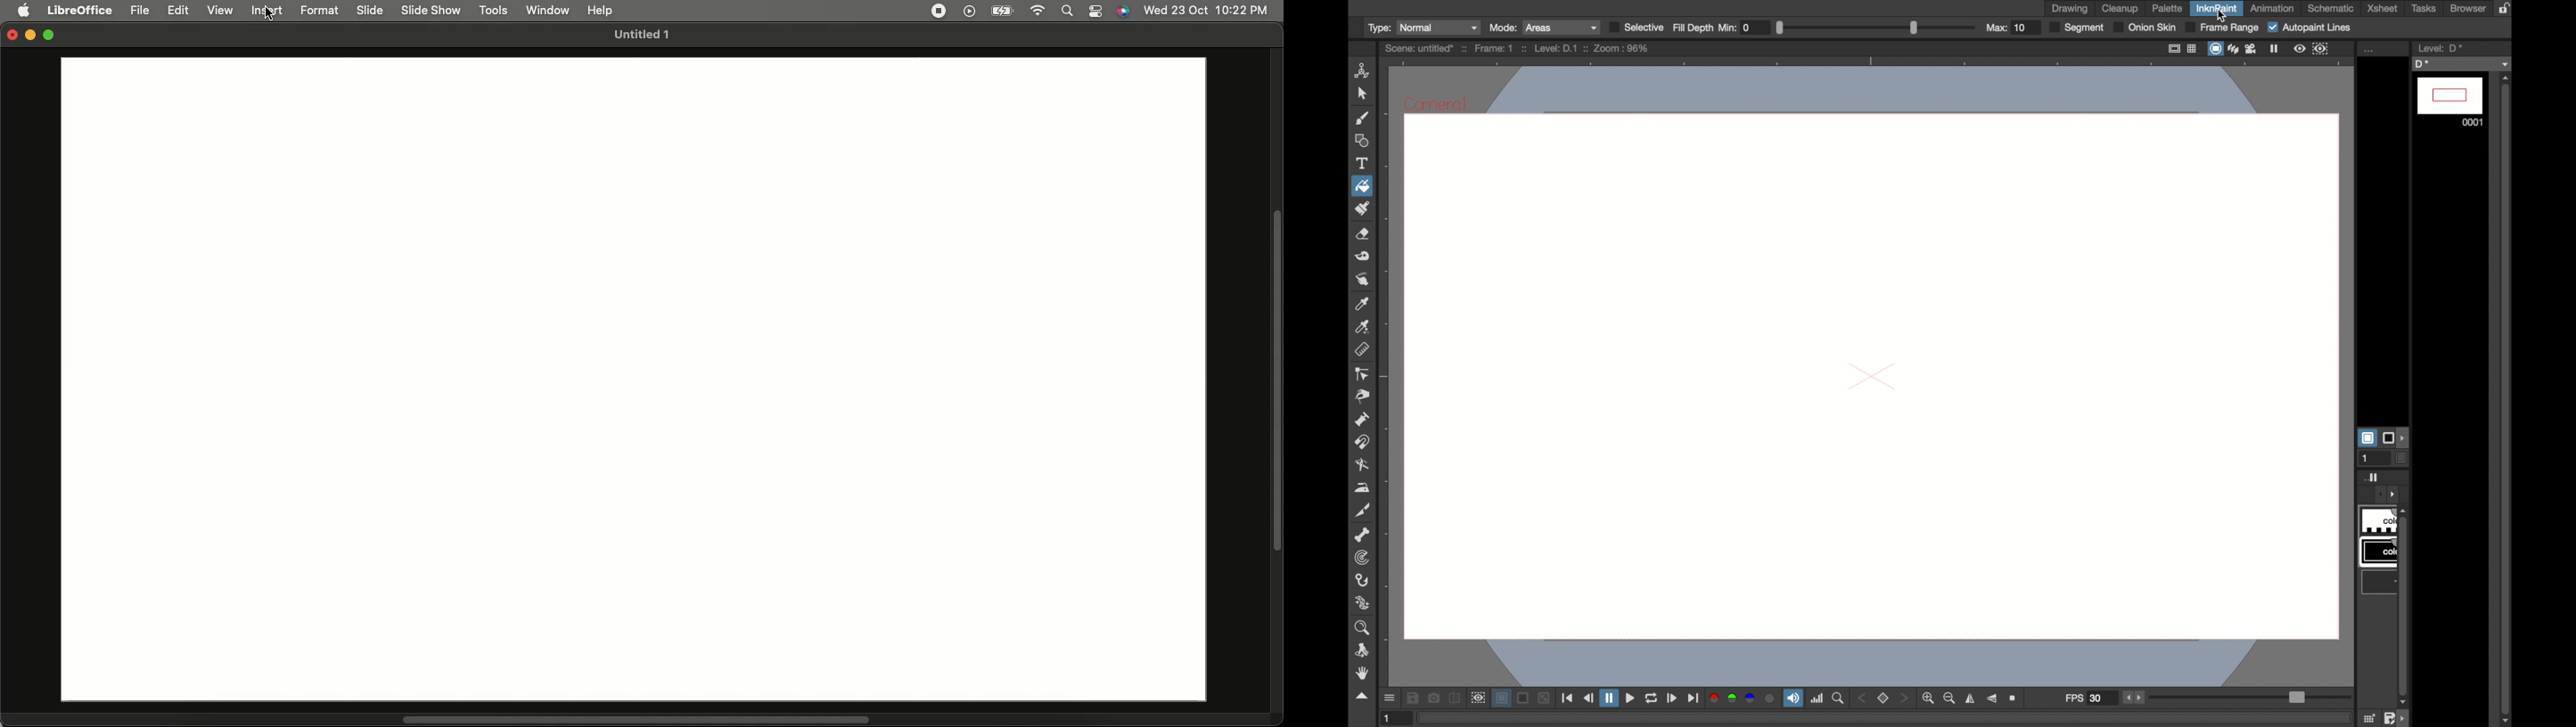  I want to click on fill tool, so click(1361, 185).